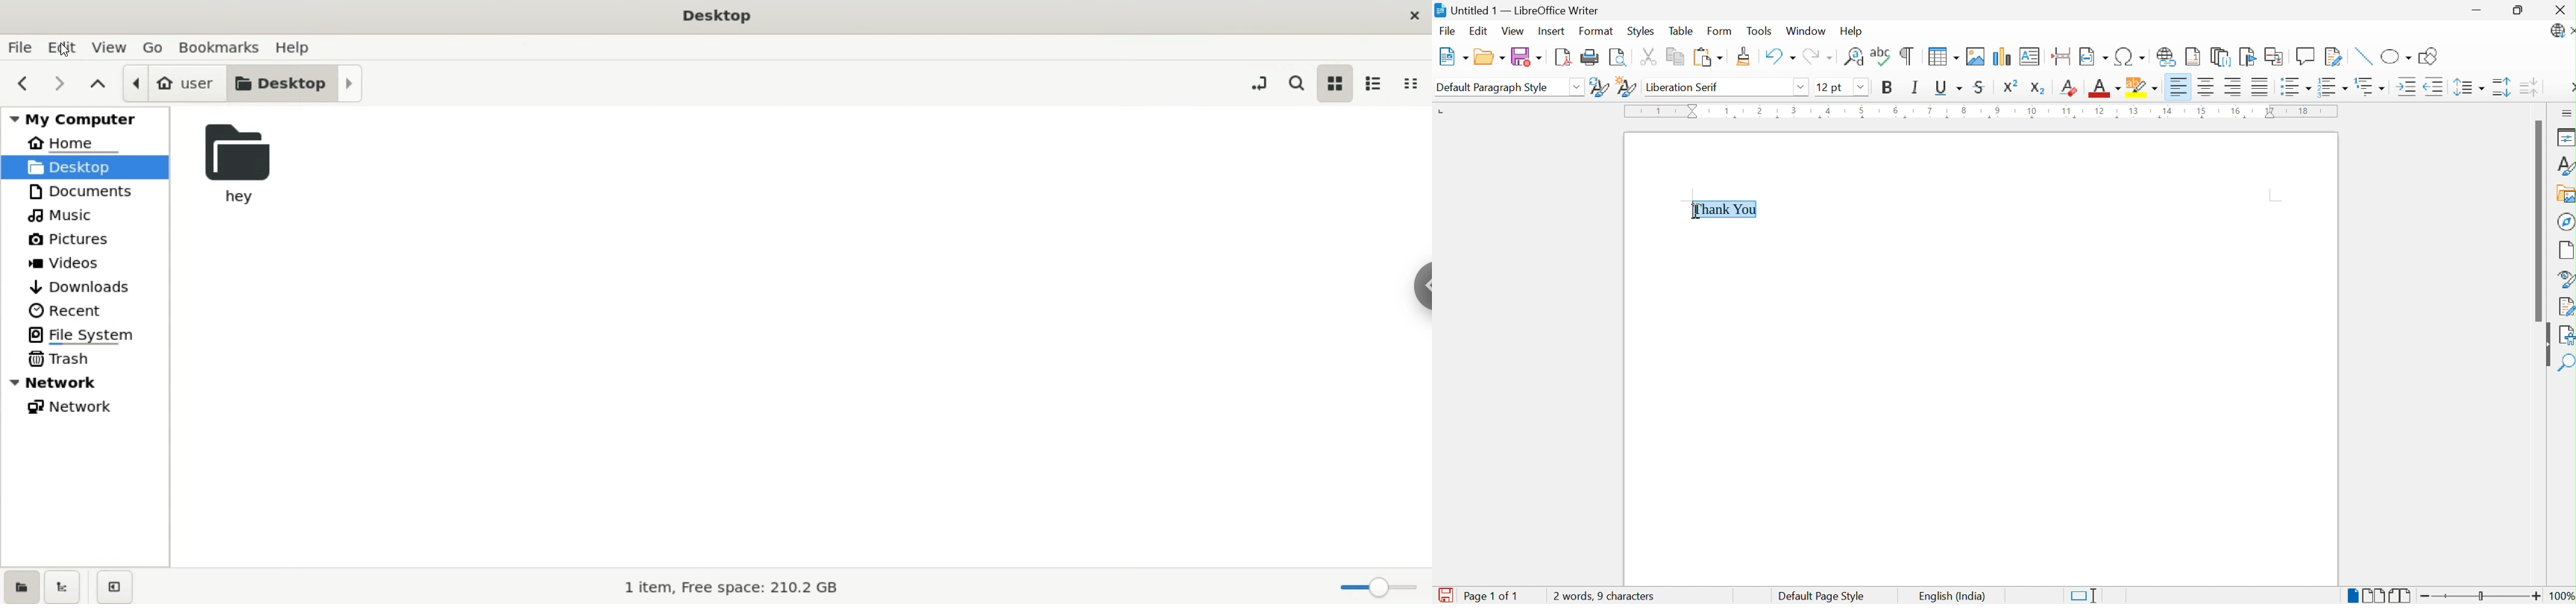 The height and width of the screenshot is (616, 2576). Describe the element at coordinates (1519, 10) in the screenshot. I see `Untitled 1 - LibreOffice Writer ` at that location.